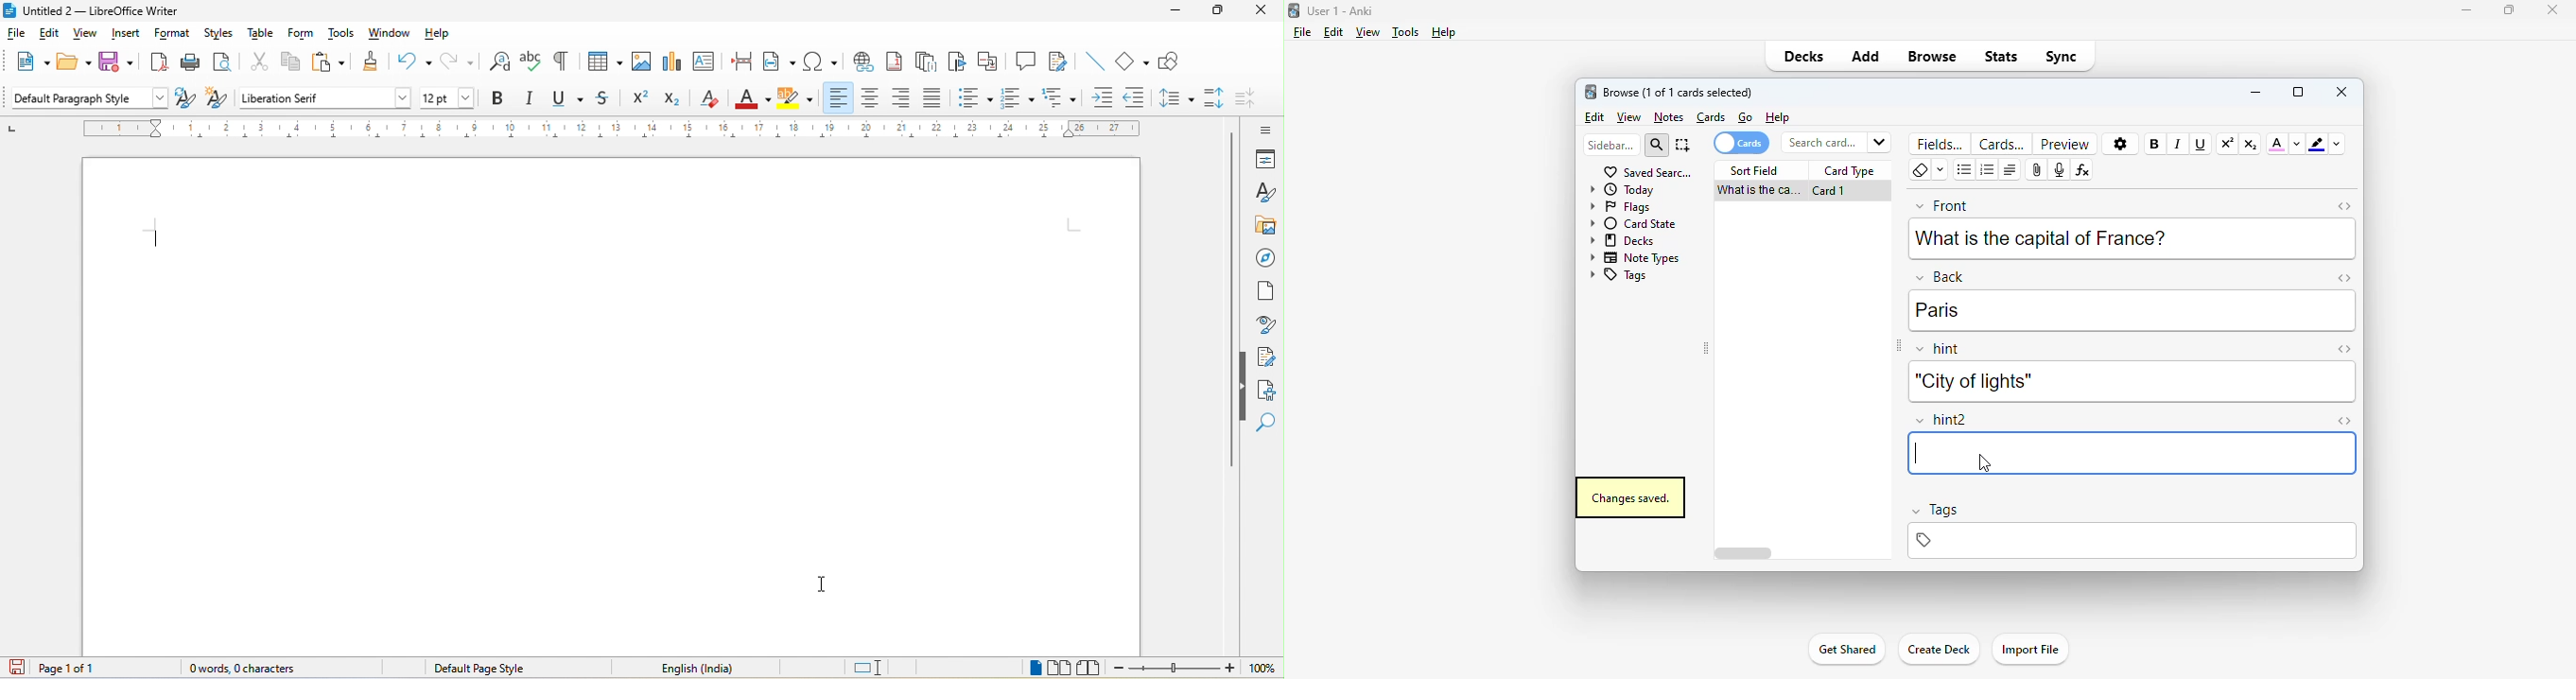 Image resolution: width=2576 pixels, height=700 pixels. Describe the element at coordinates (1942, 204) in the screenshot. I see `front` at that location.